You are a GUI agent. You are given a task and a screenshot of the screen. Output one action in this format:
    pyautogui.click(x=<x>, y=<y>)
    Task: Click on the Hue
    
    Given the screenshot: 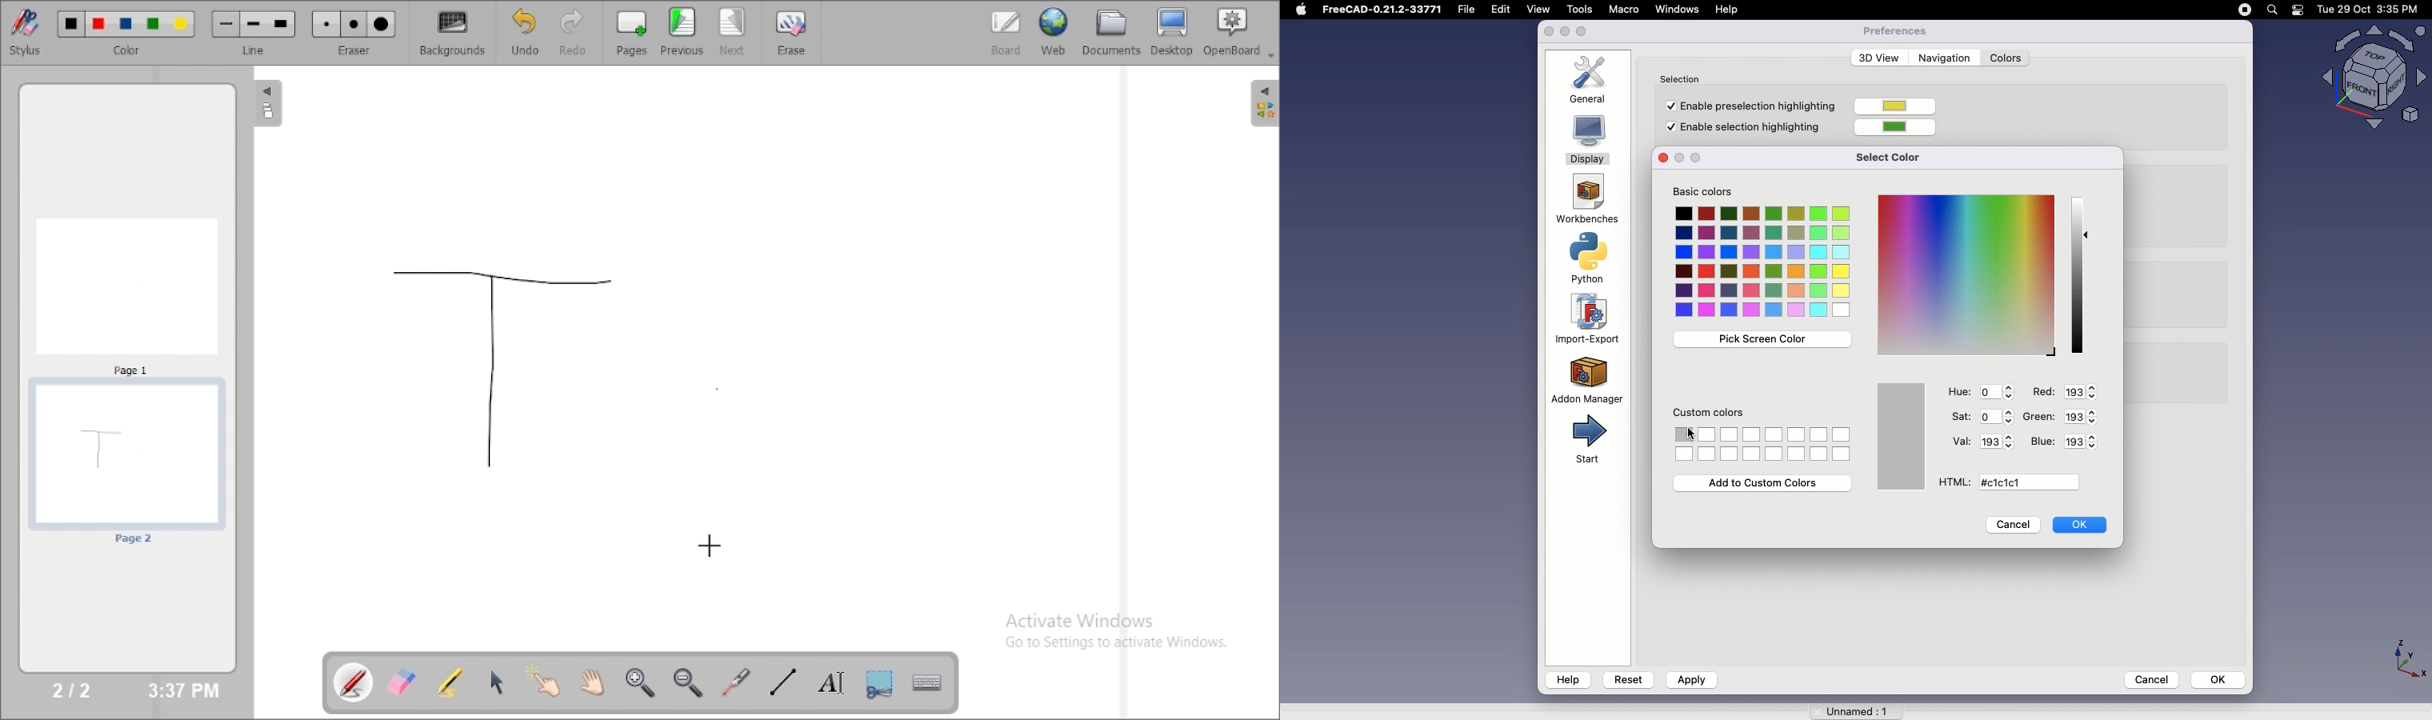 What is the action you would take?
    pyautogui.click(x=1960, y=392)
    